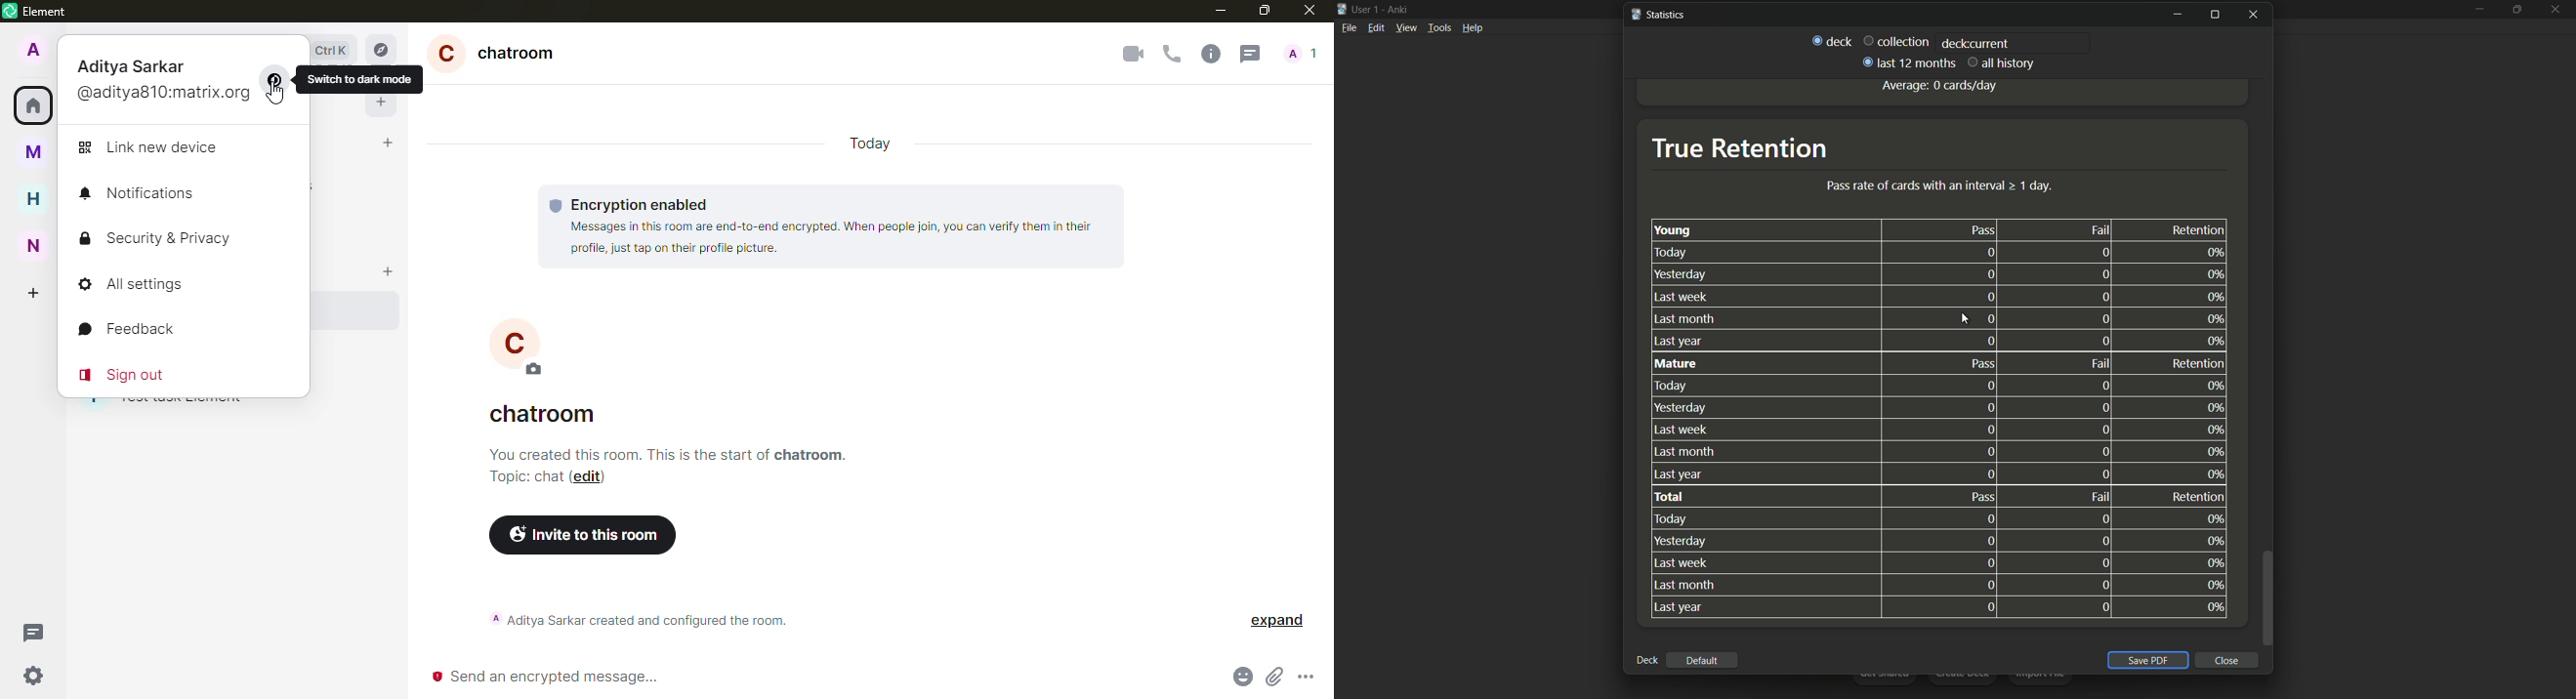  I want to click on all settings, so click(136, 284).